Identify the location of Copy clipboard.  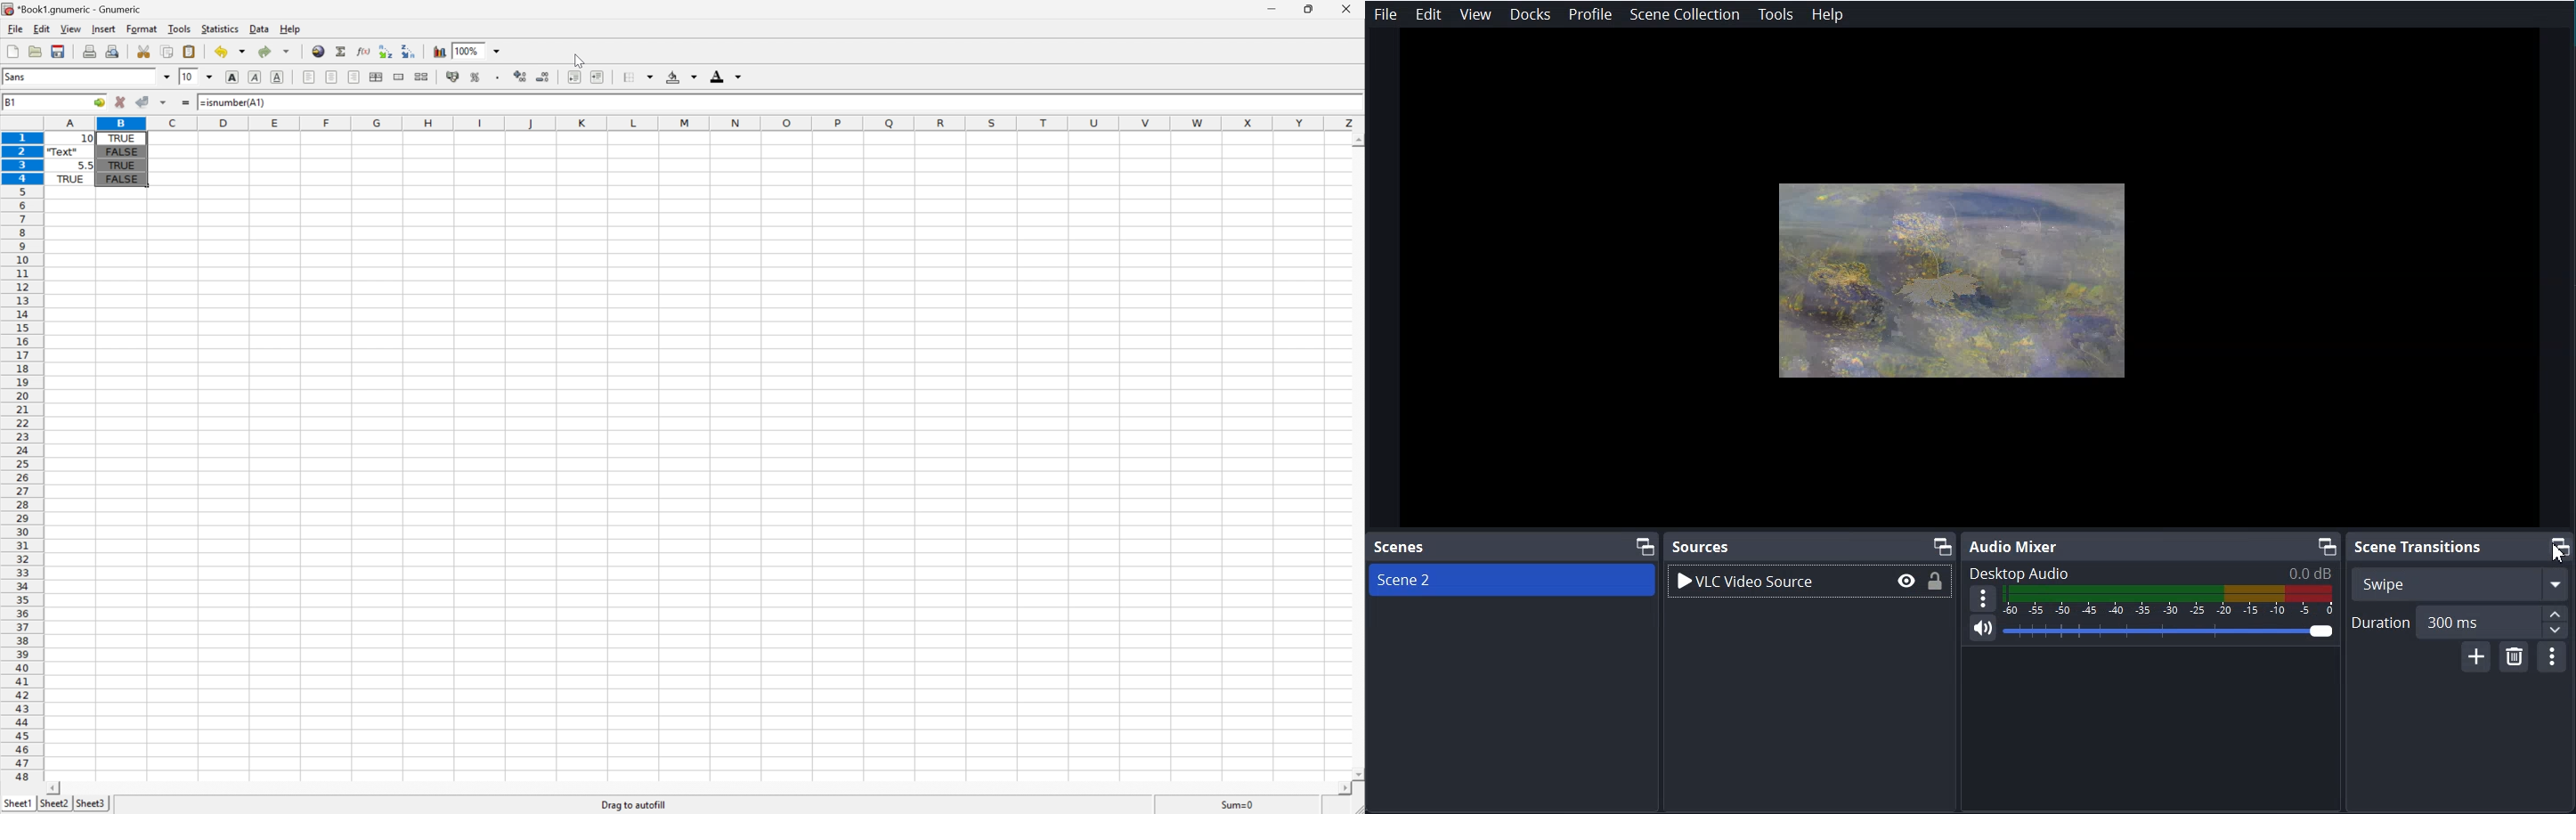
(167, 52).